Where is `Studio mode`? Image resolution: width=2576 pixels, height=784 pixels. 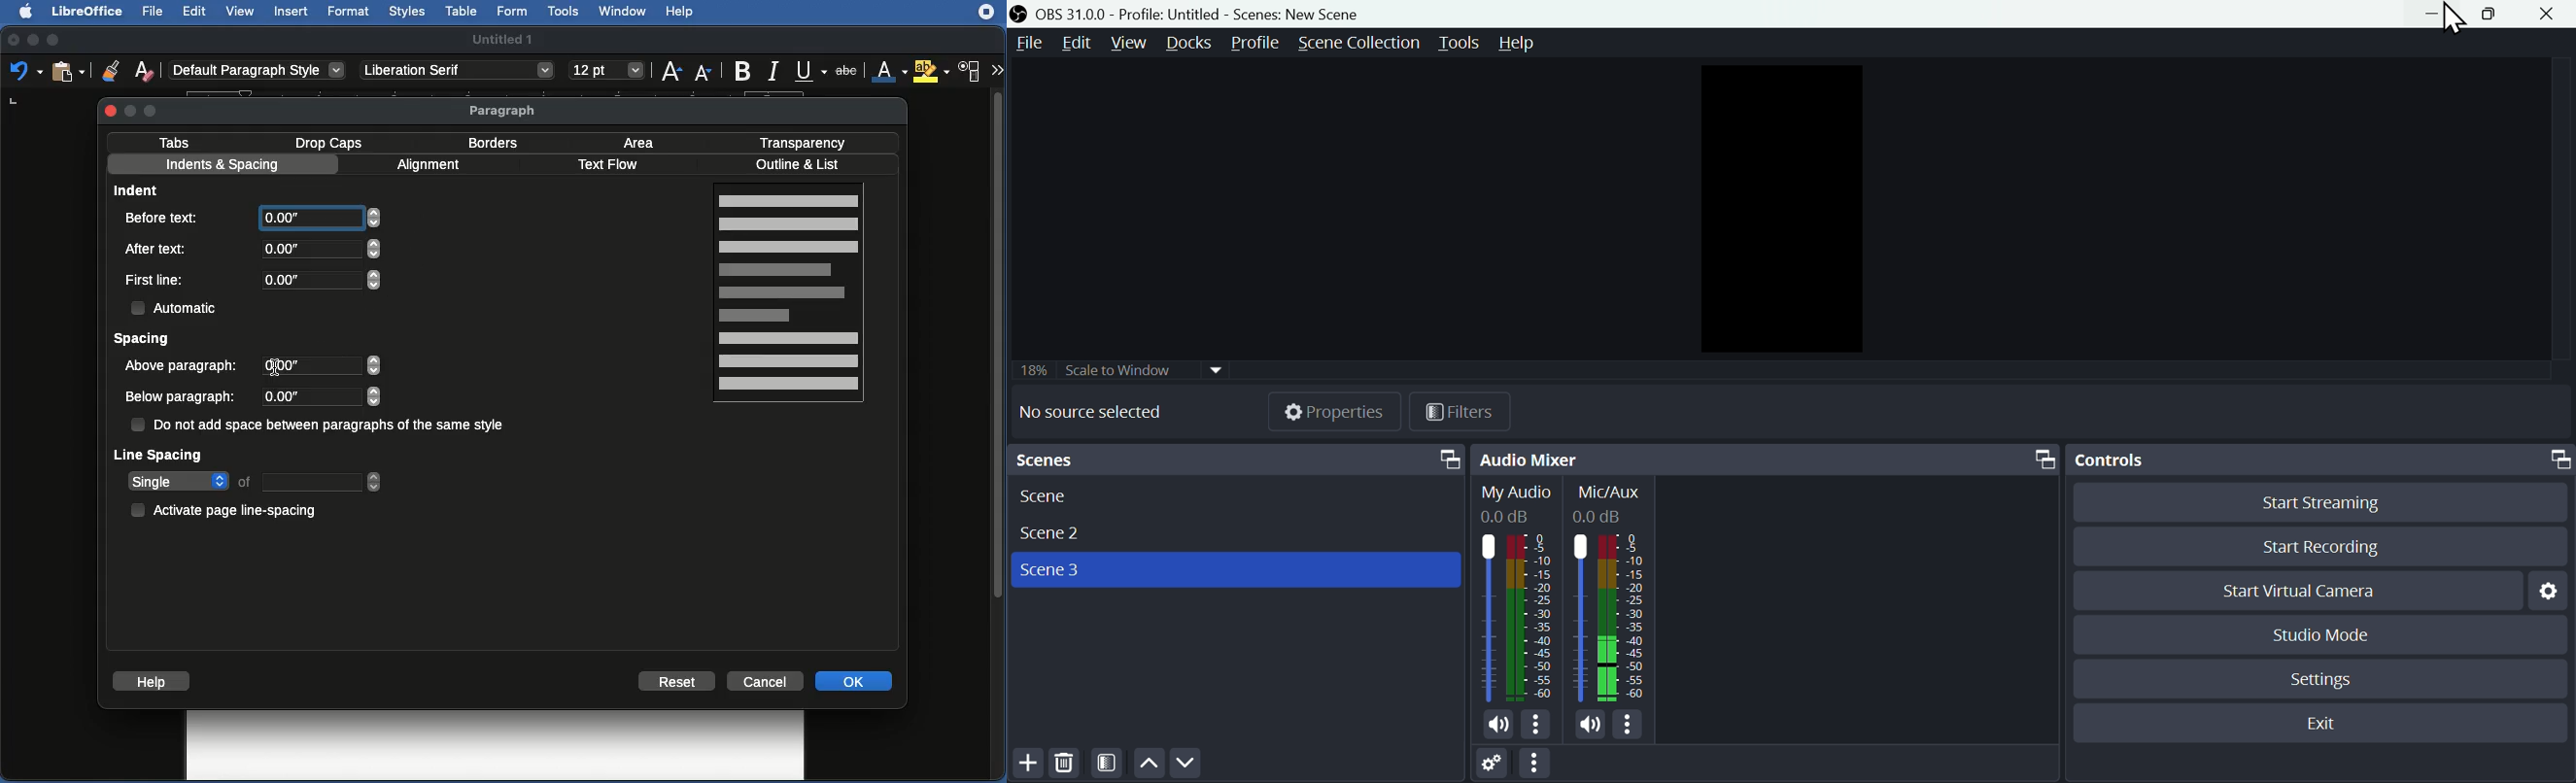
Studio mode is located at coordinates (2316, 635).